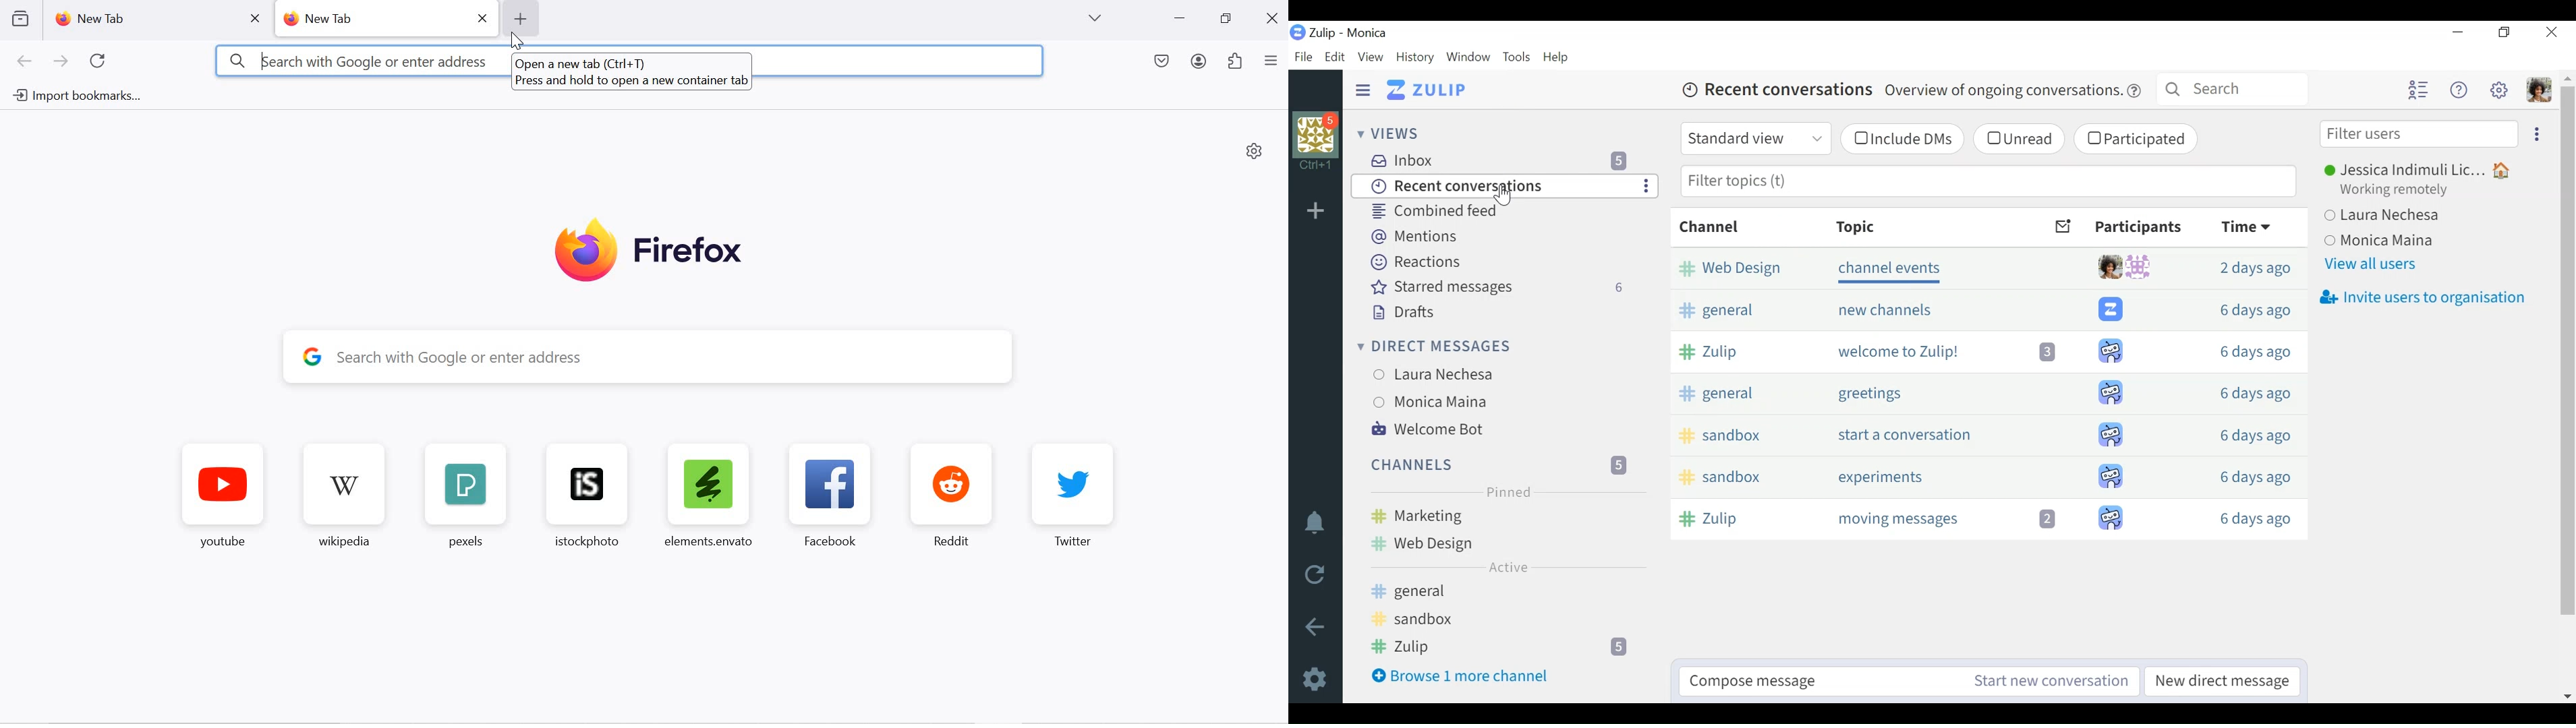 This screenshot has width=2576, height=728. I want to click on New direct message, so click(2219, 682).